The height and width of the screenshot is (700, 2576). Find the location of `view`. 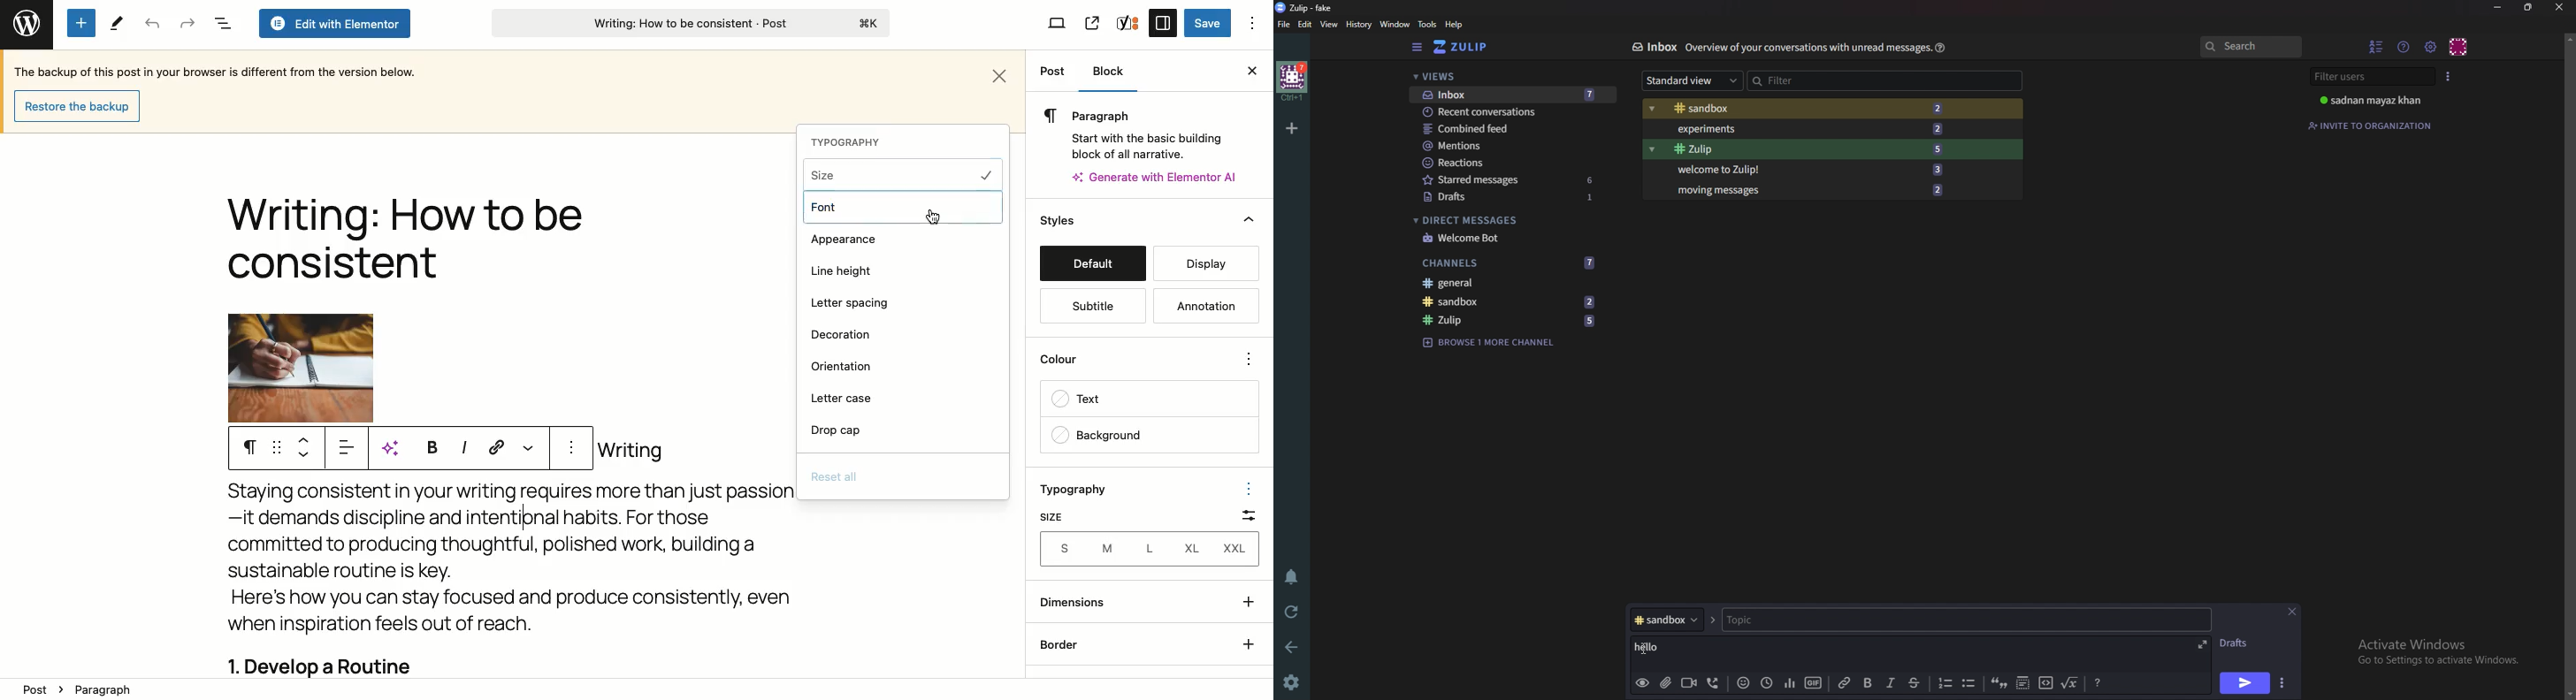

view is located at coordinates (1330, 23).